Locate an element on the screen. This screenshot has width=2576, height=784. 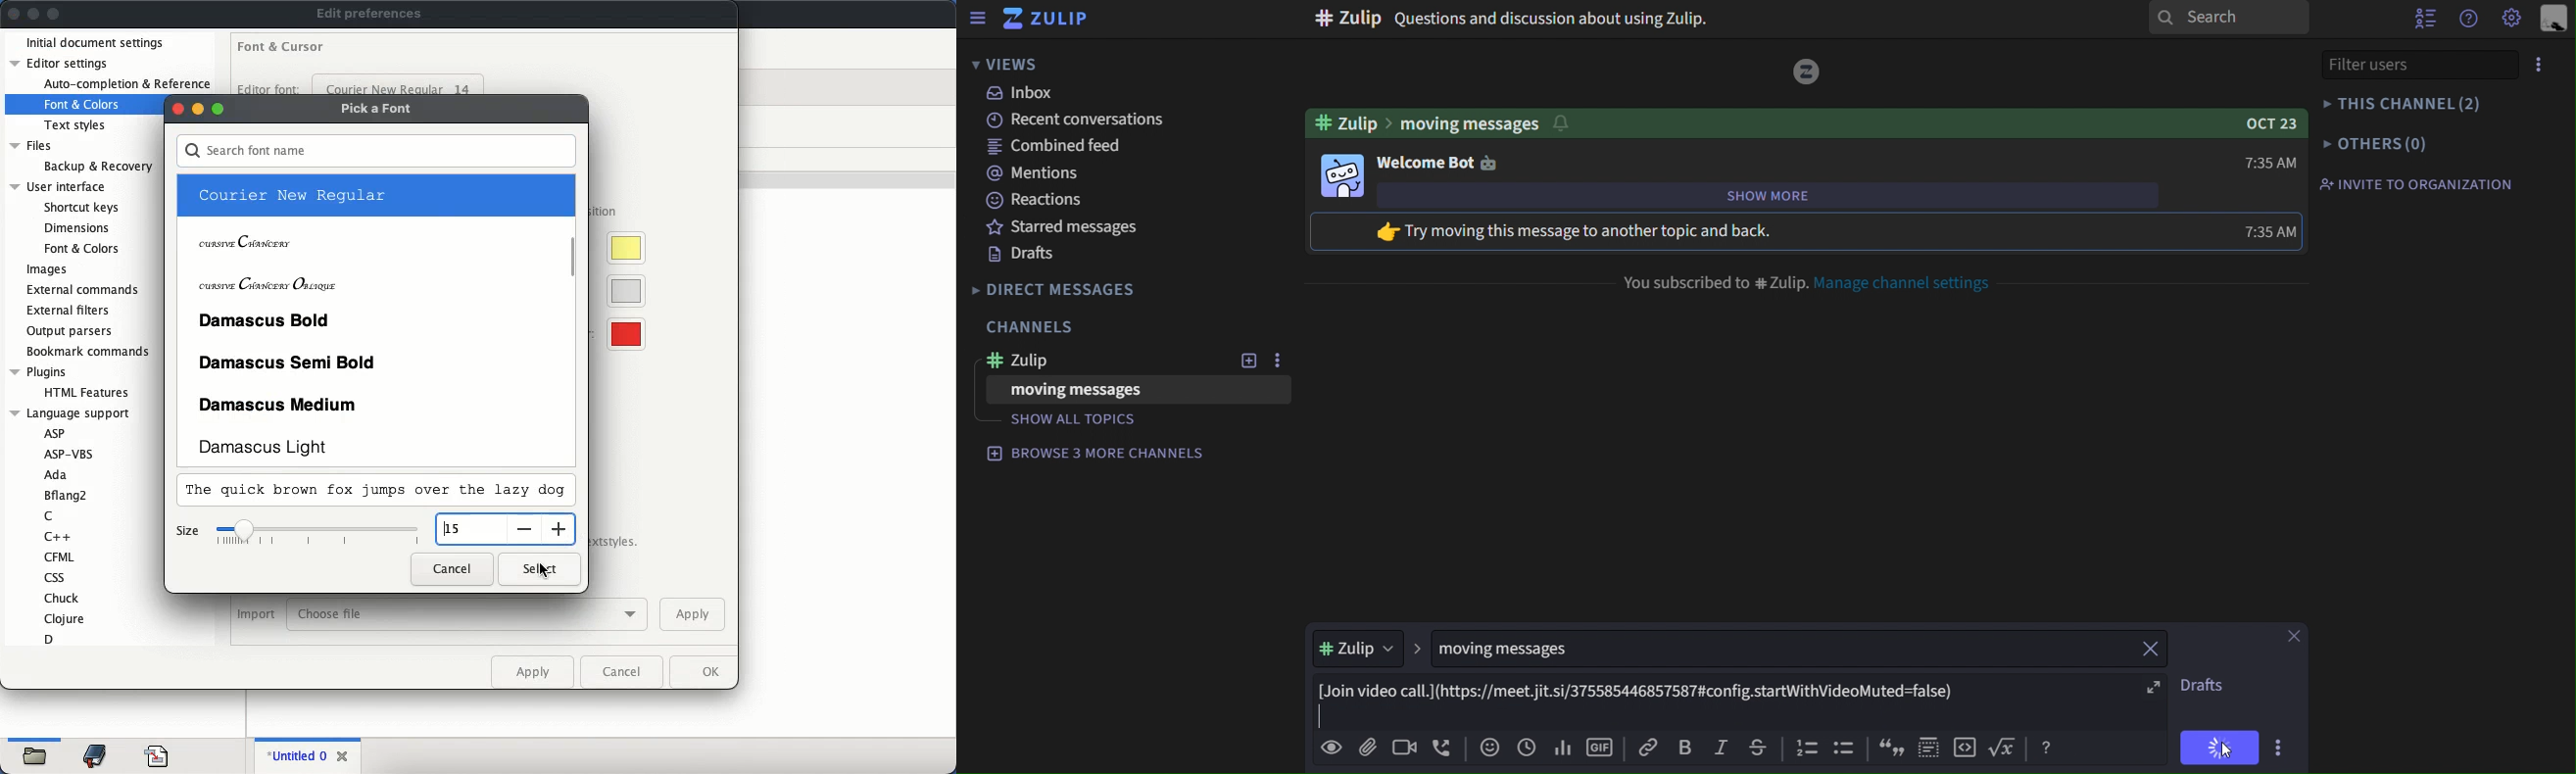
# Zulip > moving messages is located at coordinates (1443, 120).